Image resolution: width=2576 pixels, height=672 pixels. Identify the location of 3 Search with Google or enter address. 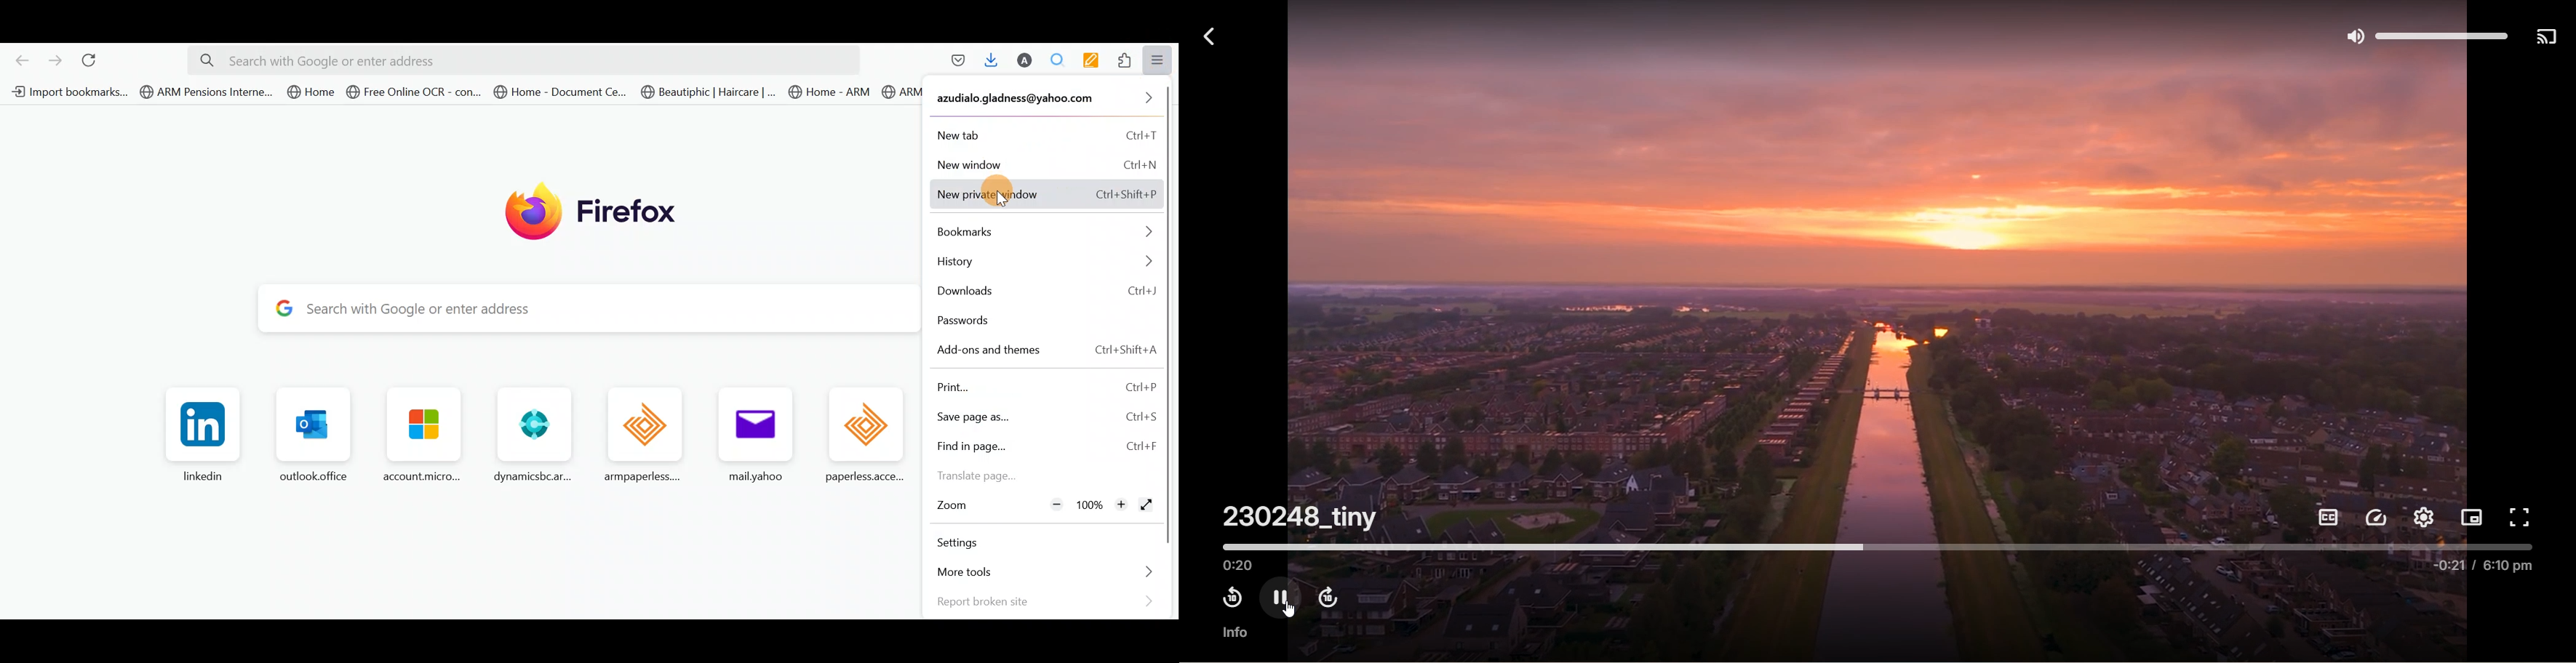
(604, 311).